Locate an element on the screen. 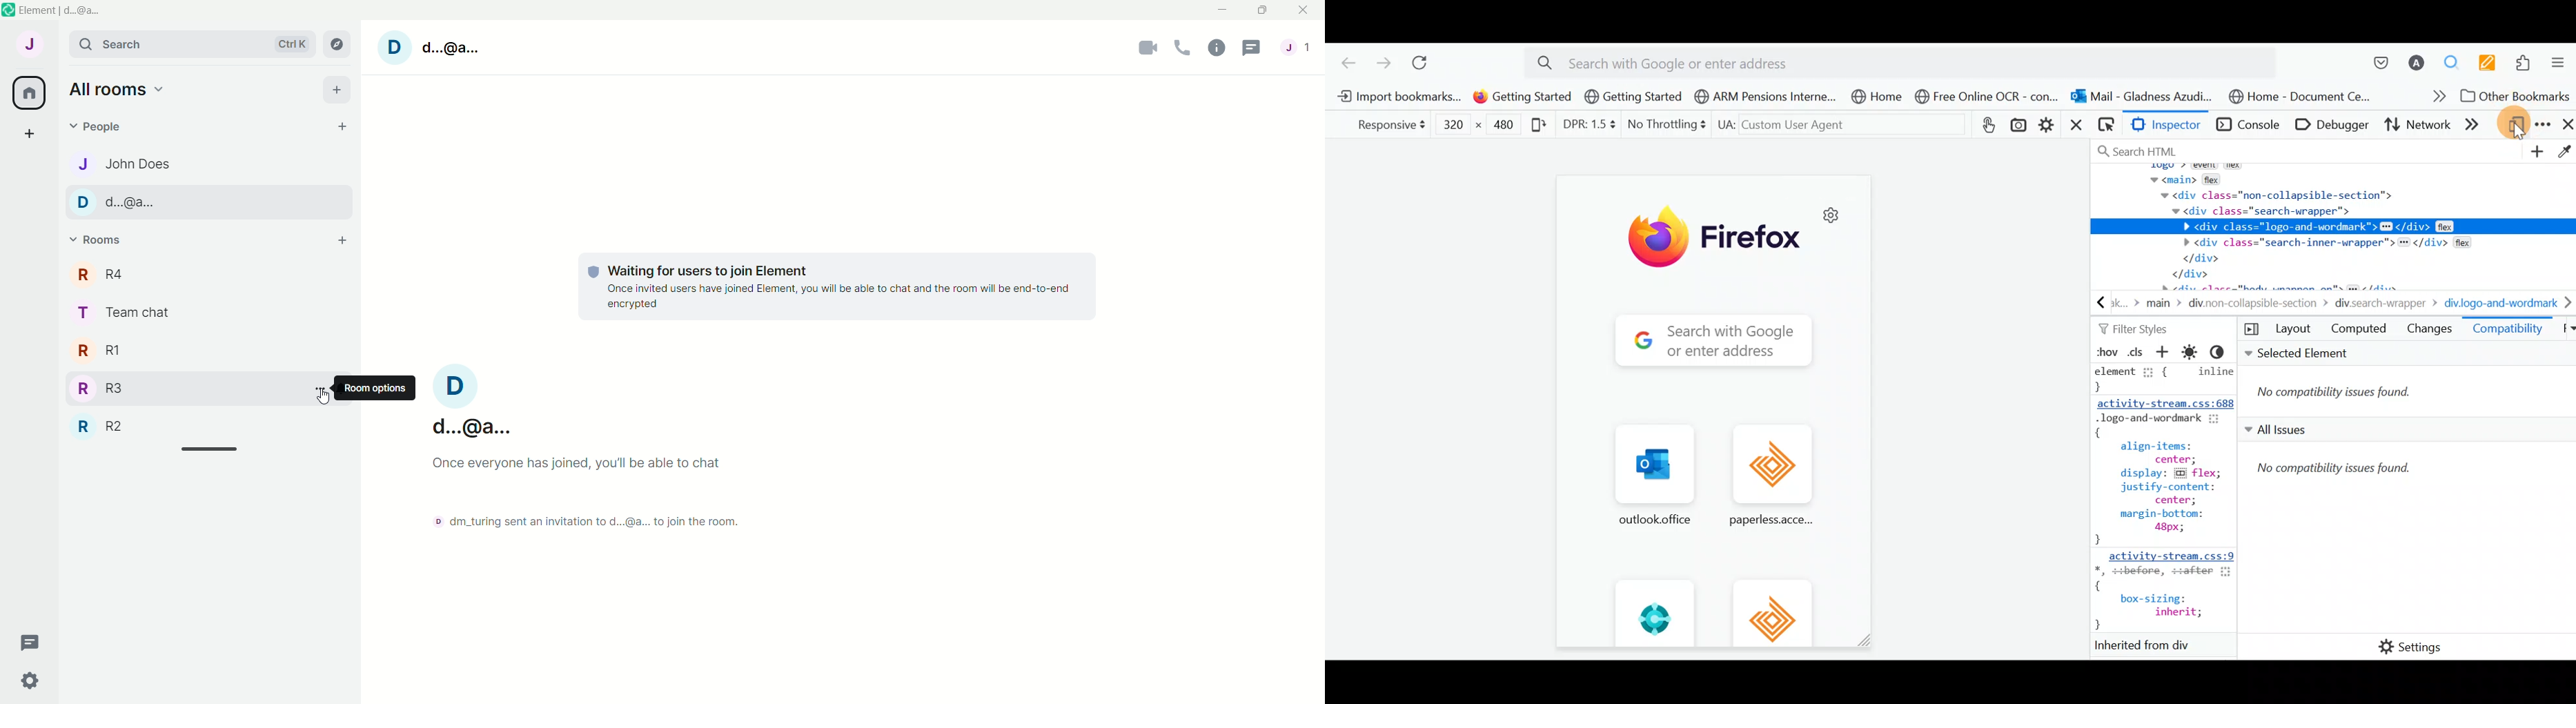  minimize is located at coordinates (1225, 12).